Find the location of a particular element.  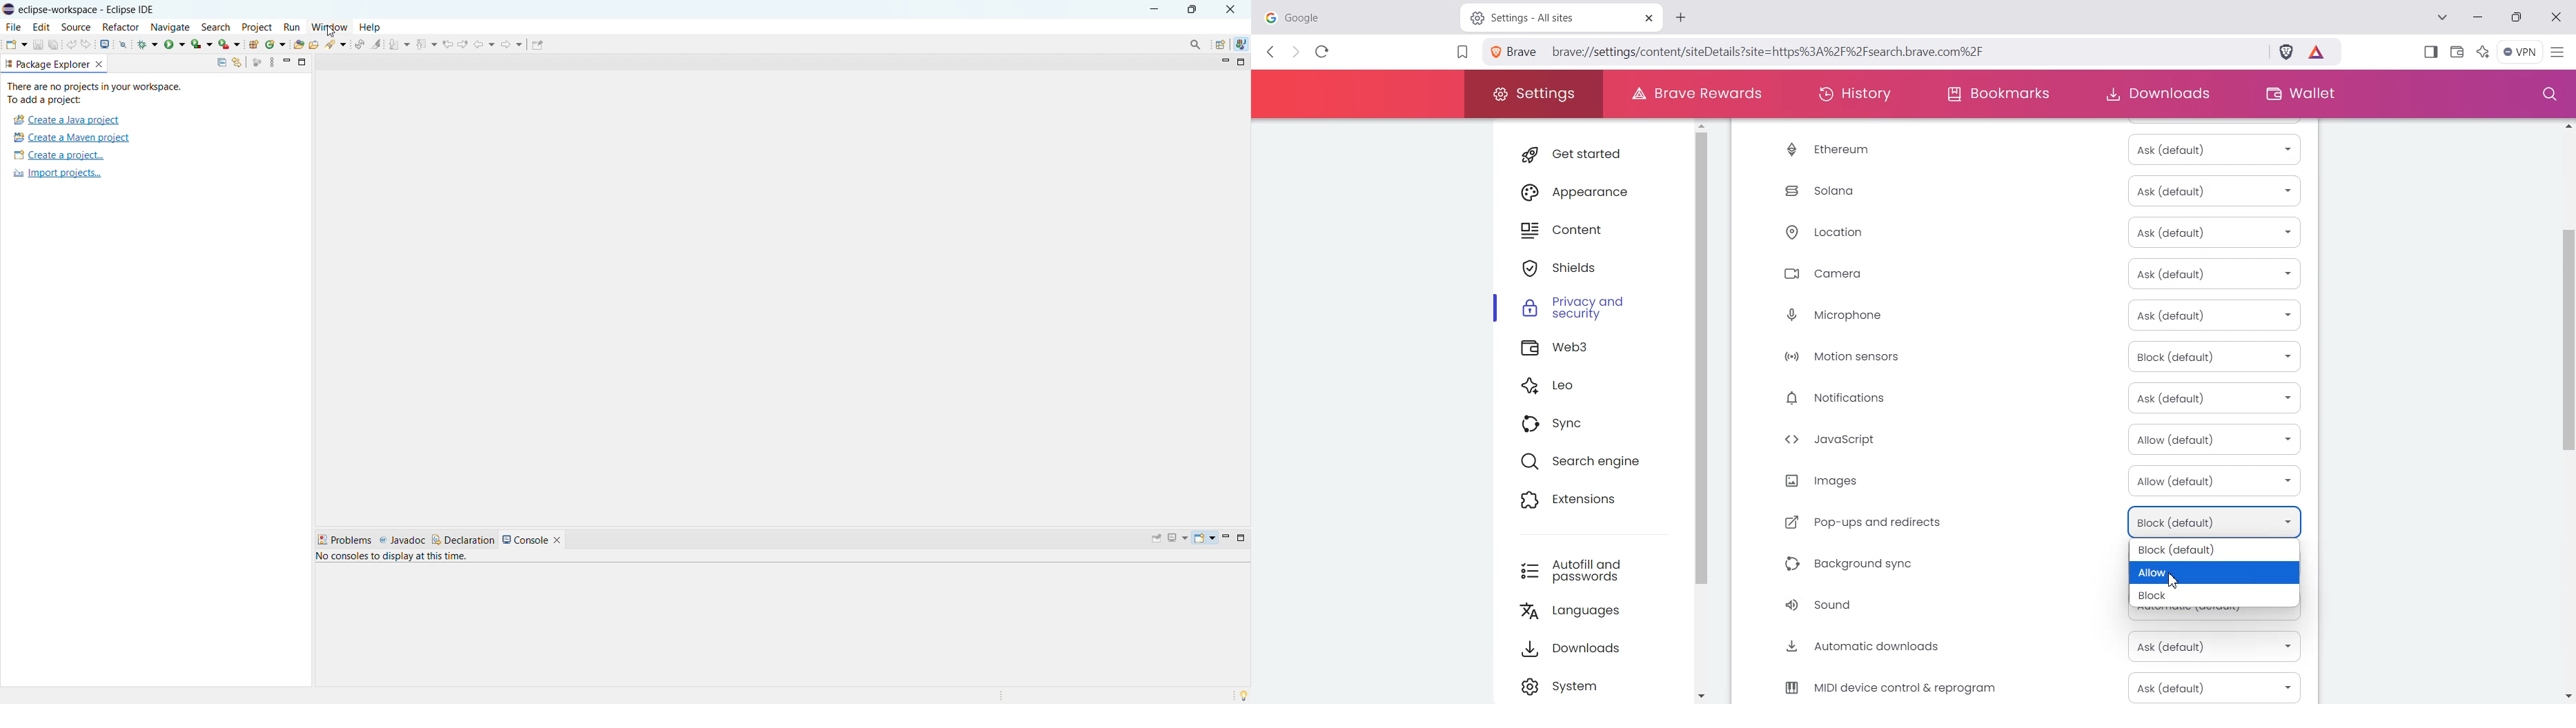

open console is located at coordinates (1204, 538).